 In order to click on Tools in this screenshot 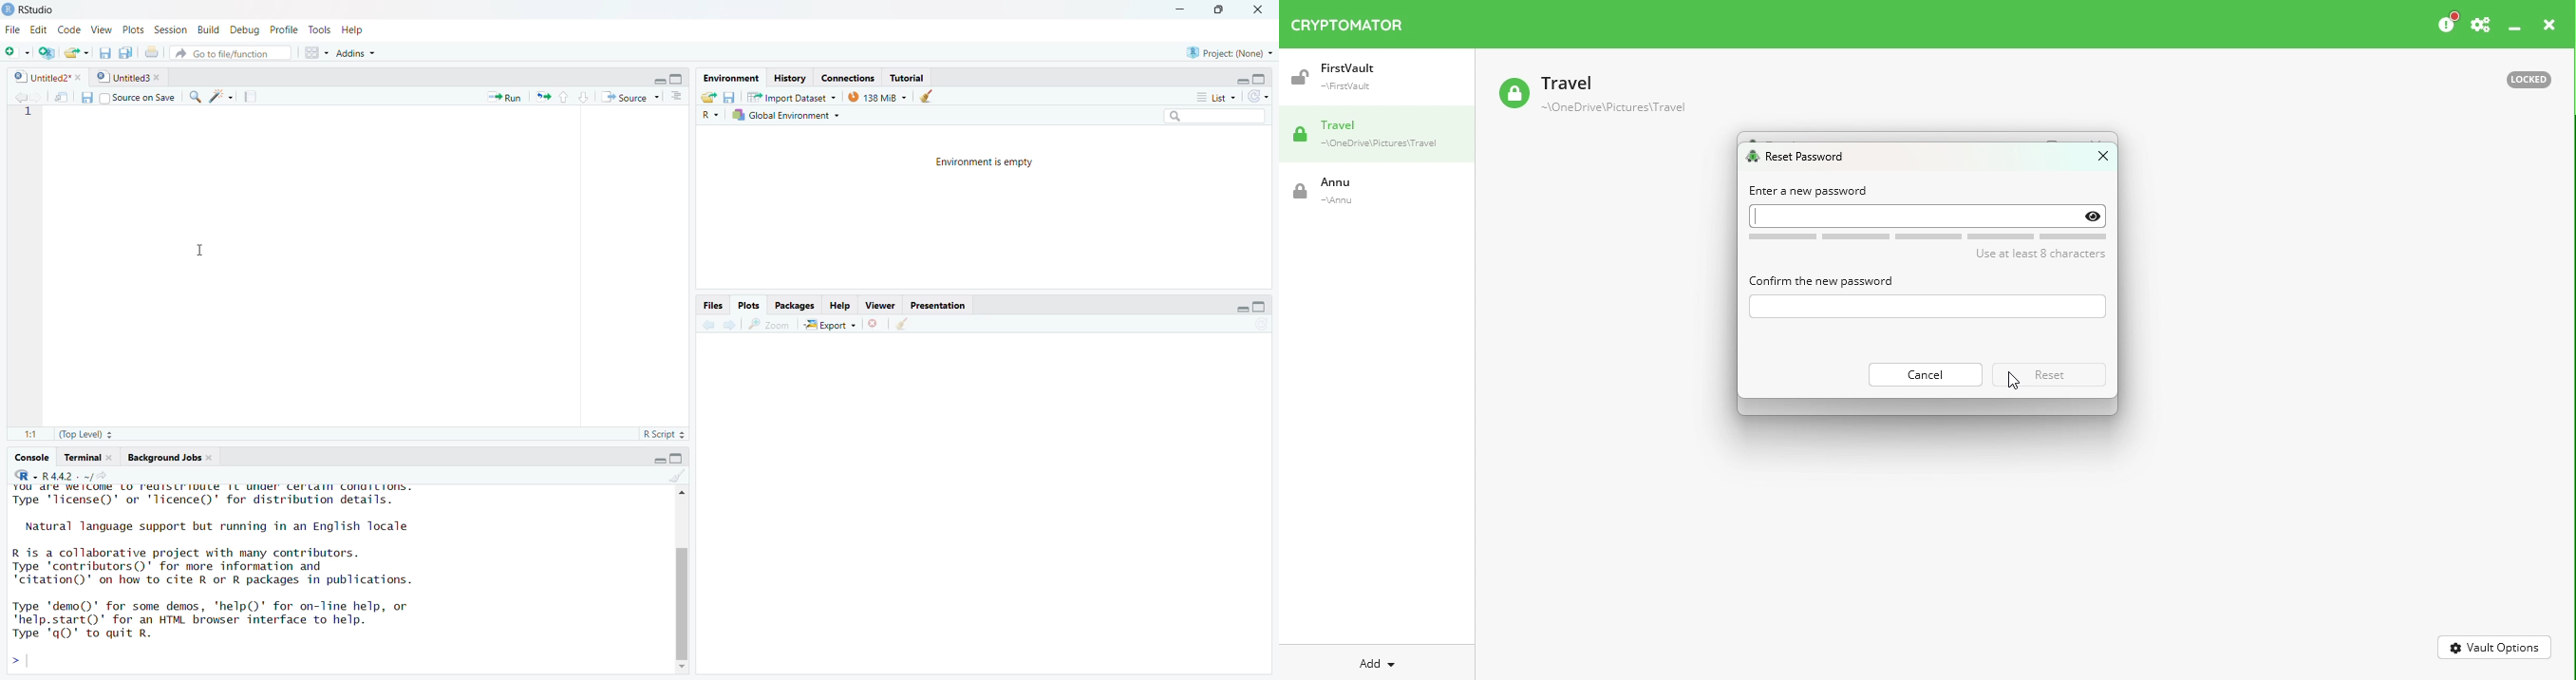, I will do `click(317, 28)`.